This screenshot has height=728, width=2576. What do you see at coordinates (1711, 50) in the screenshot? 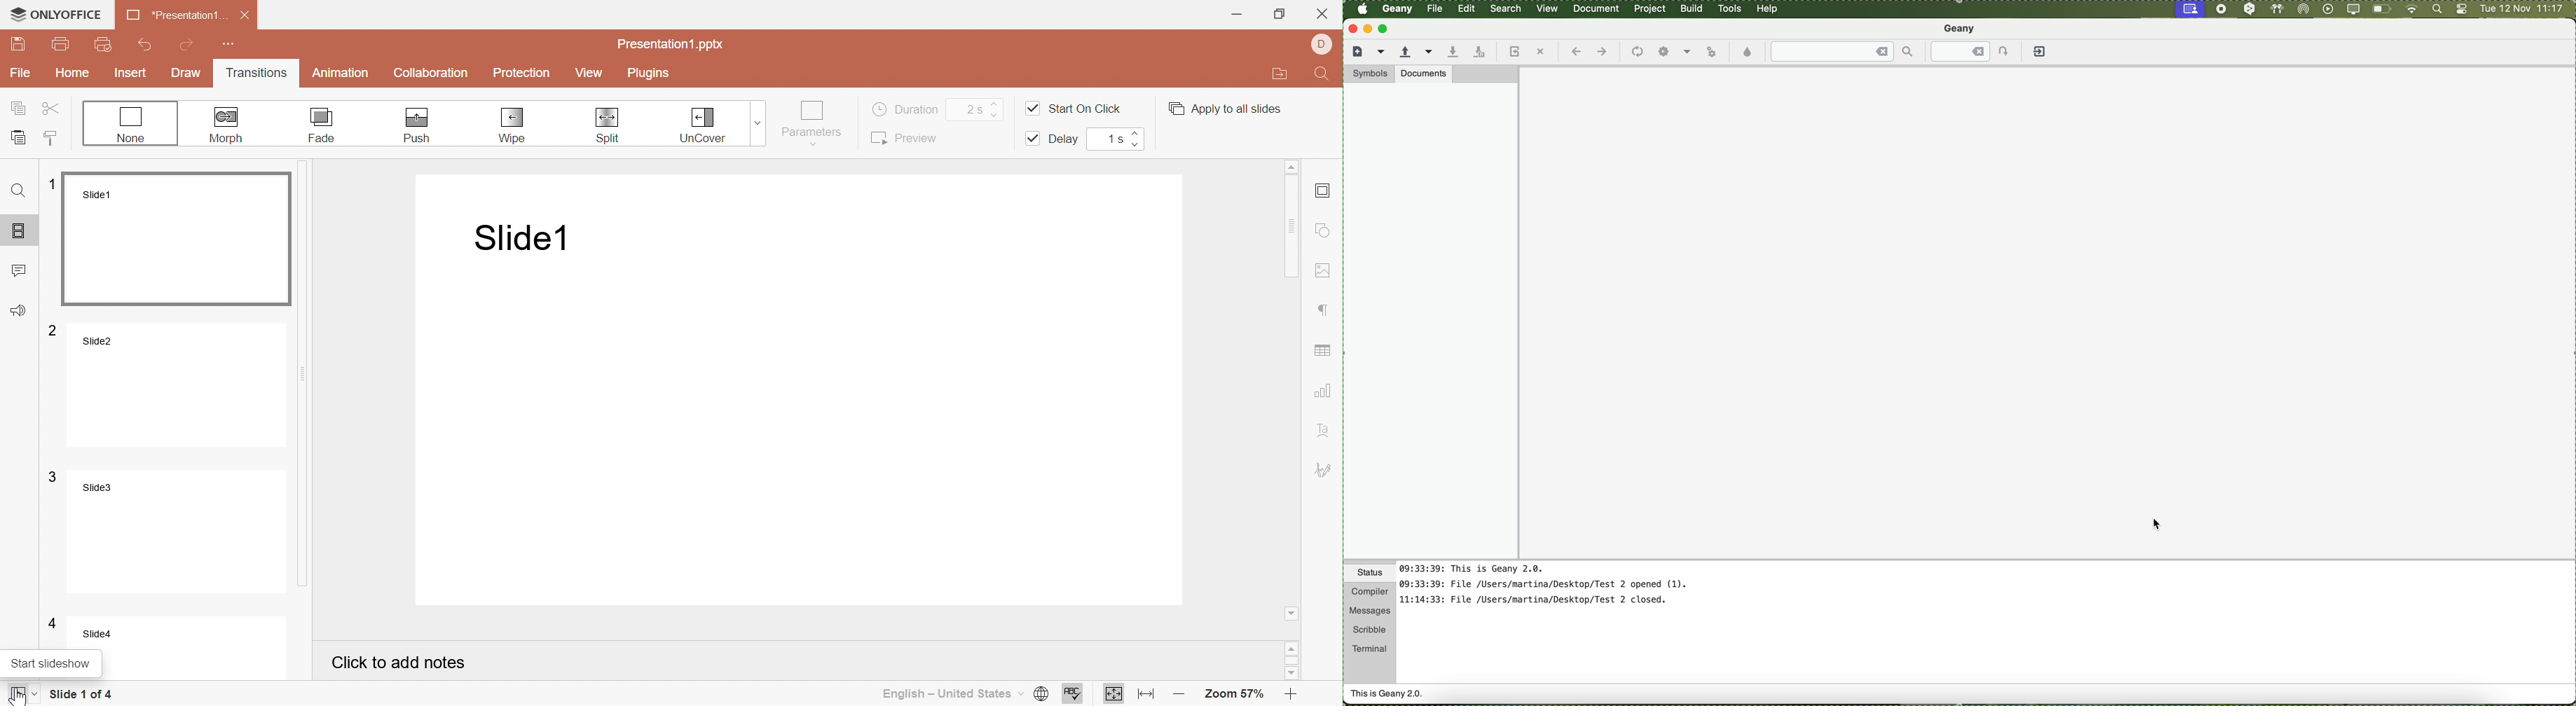
I see `run or view the current file` at bounding box center [1711, 50].